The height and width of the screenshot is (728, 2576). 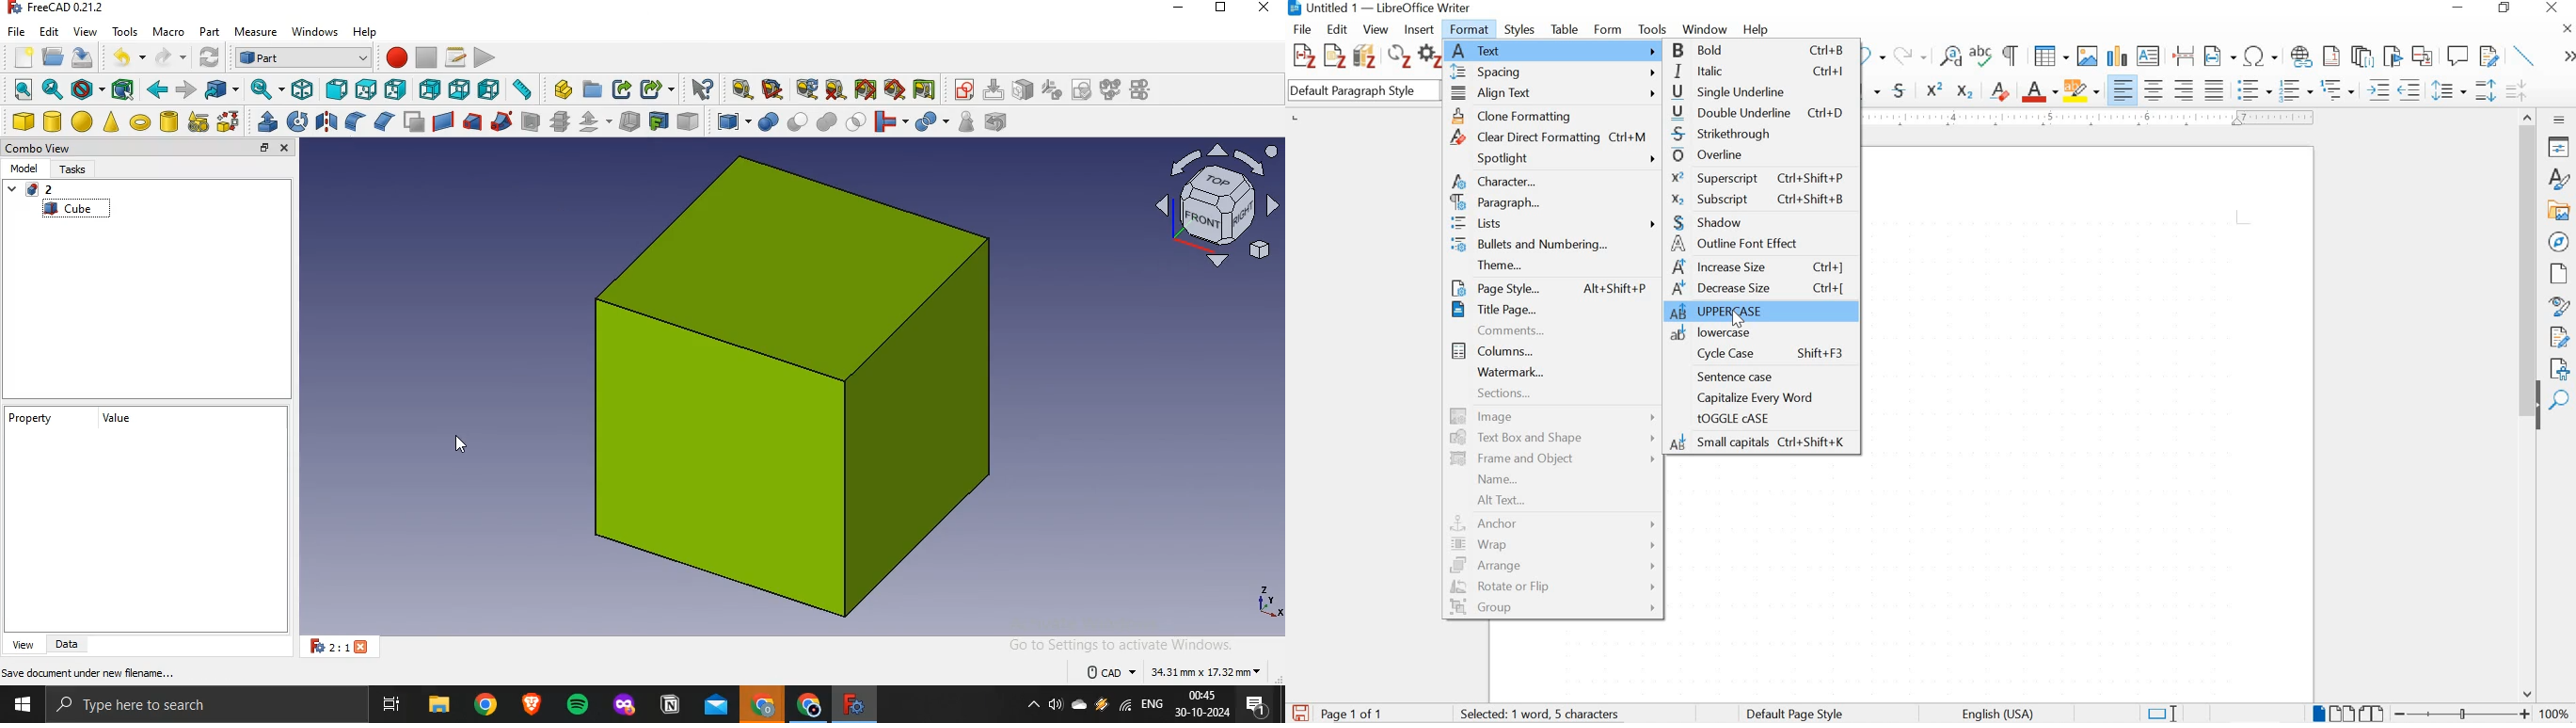 I want to click on cube, so click(x=21, y=120).